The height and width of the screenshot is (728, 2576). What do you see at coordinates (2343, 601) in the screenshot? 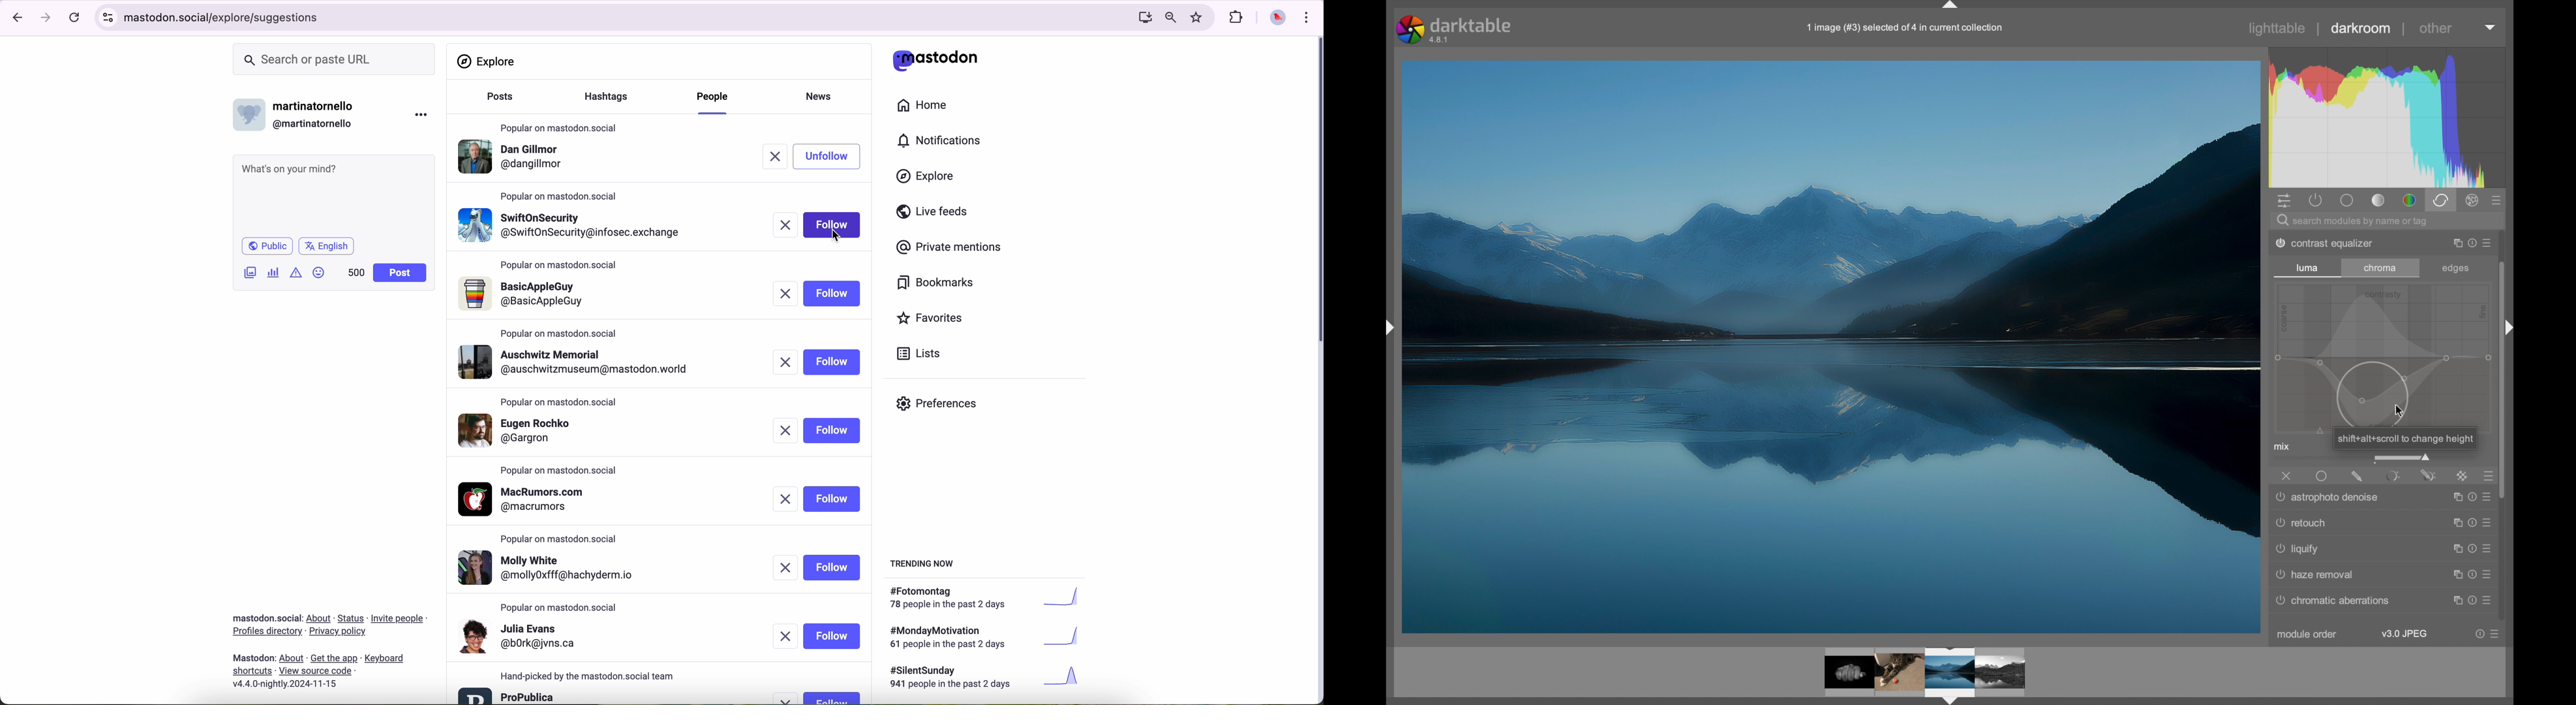
I see `© chromatic aberrations` at bounding box center [2343, 601].